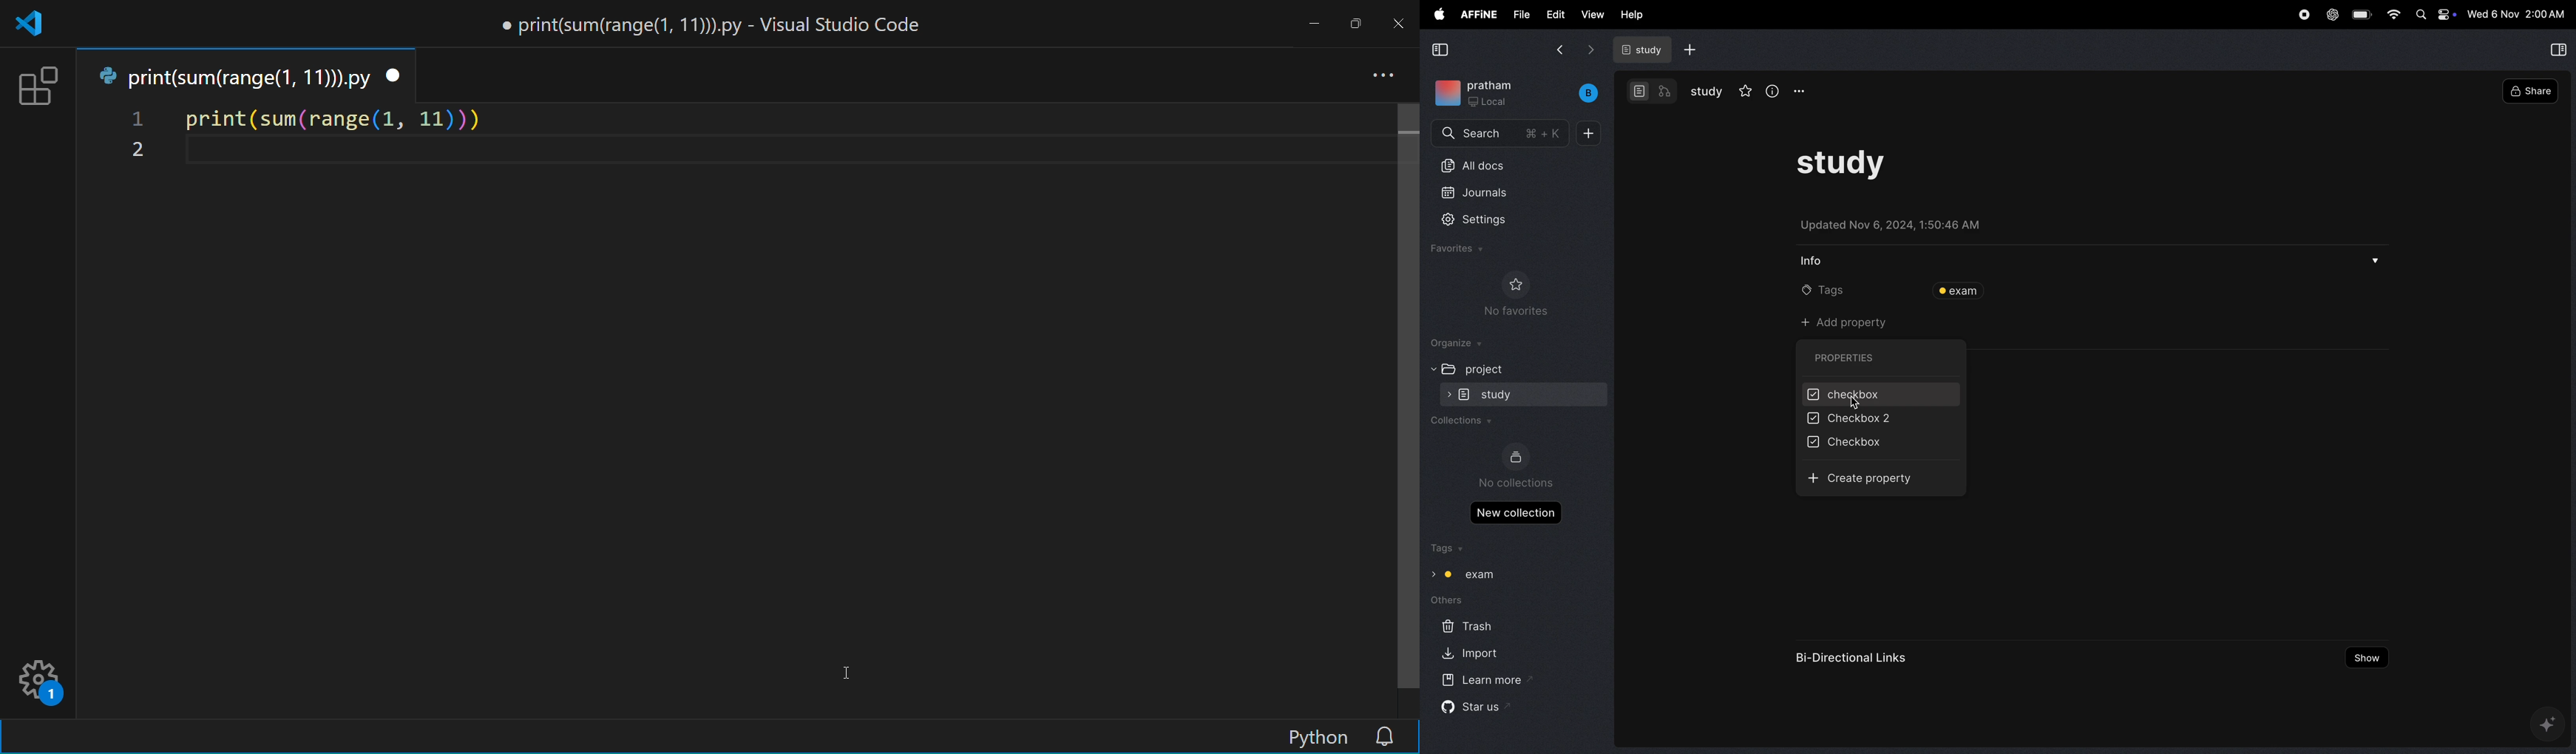 The width and height of the screenshot is (2576, 756). What do you see at coordinates (54, 676) in the screenshot?
I see `settings` at bounding box center [54, 676].